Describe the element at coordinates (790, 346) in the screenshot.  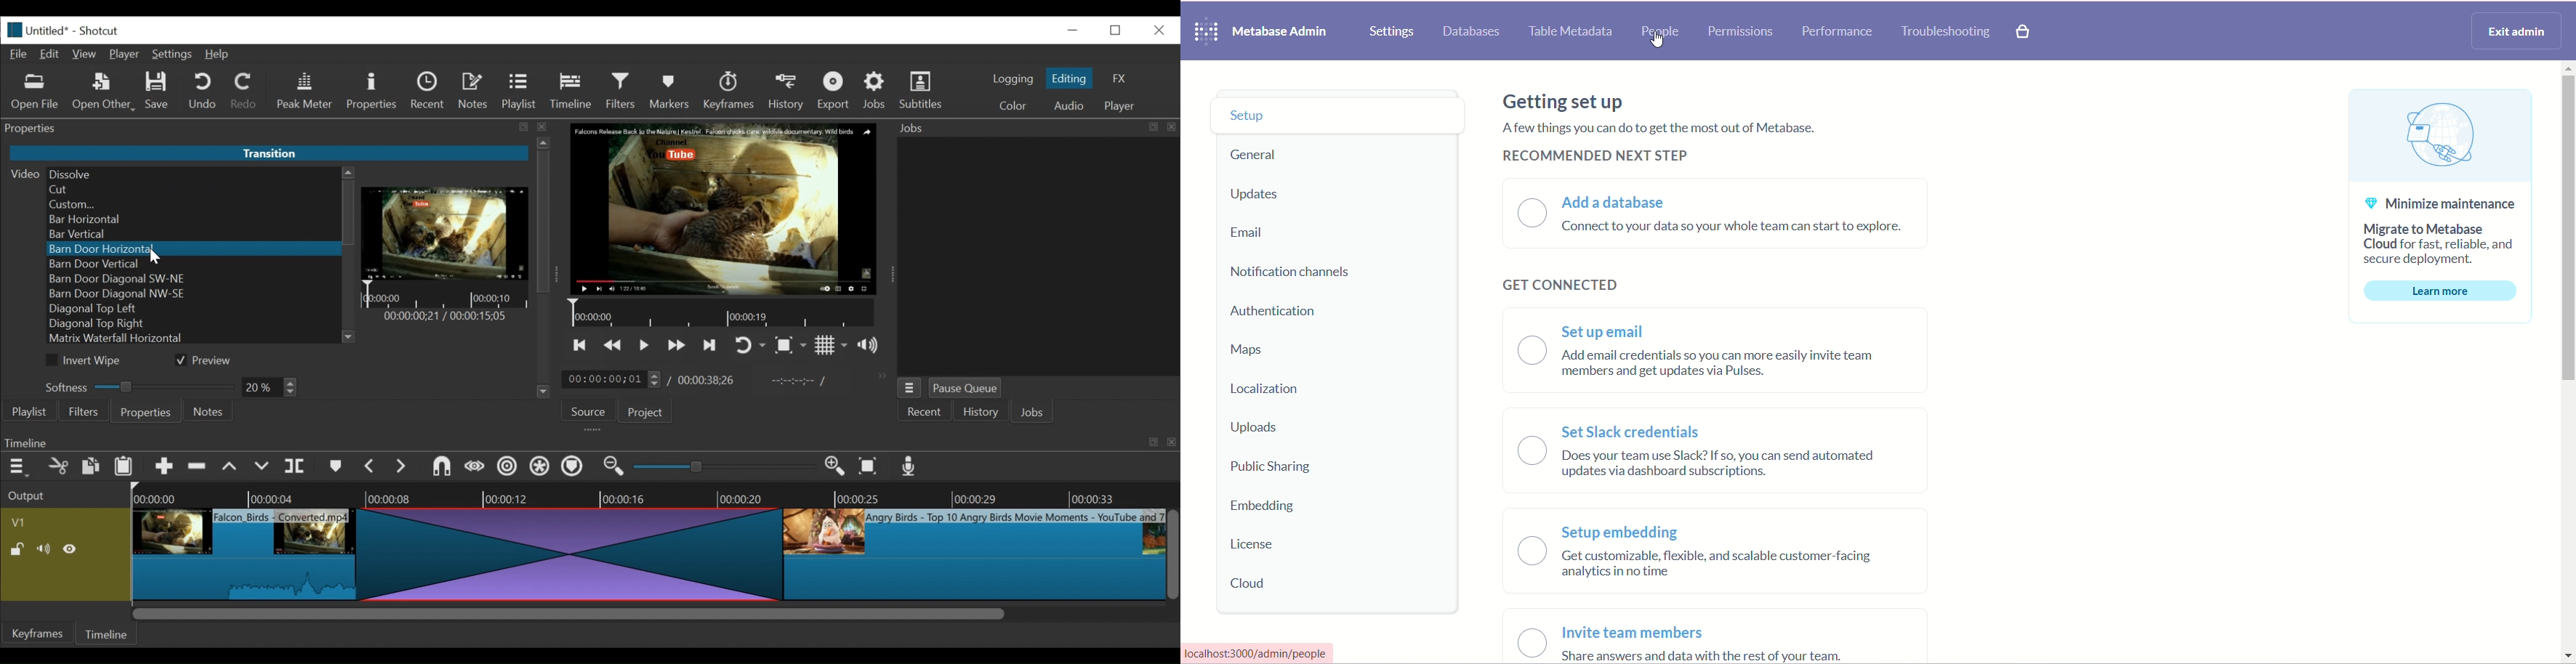
I see `Toggle zoom` at that location.